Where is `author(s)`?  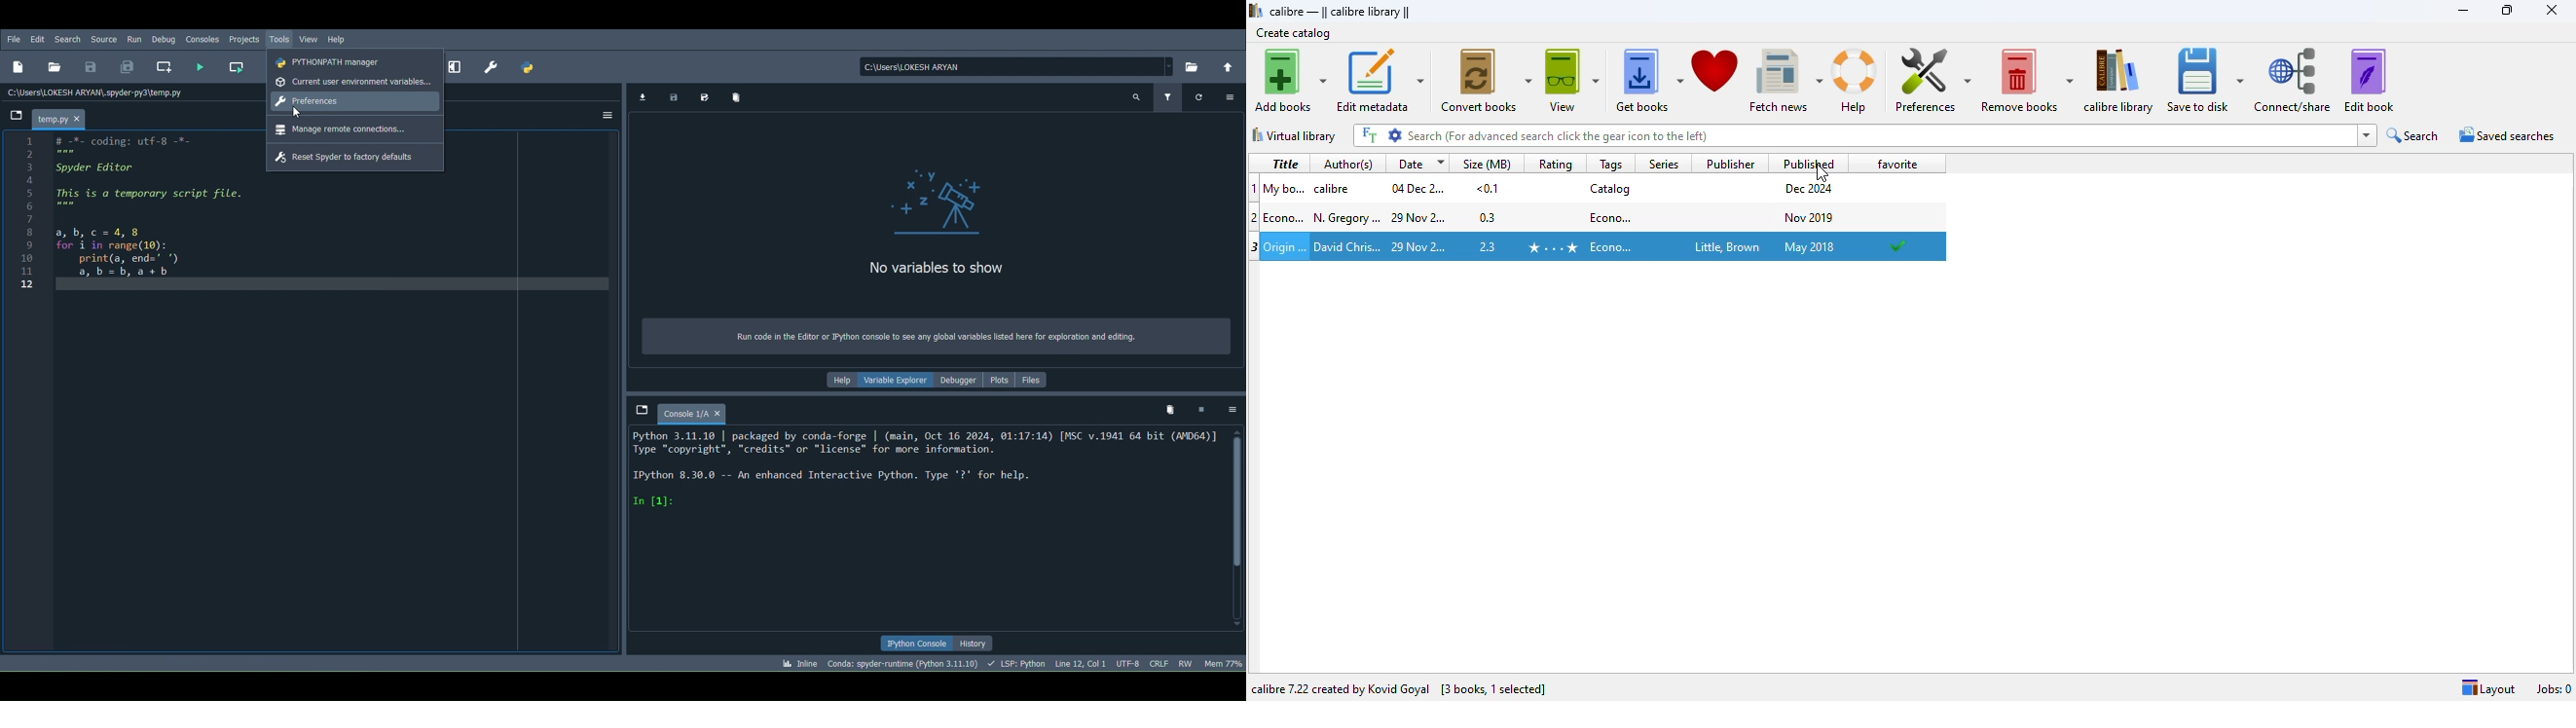 author(s) is located at coordinates (1351, 164).